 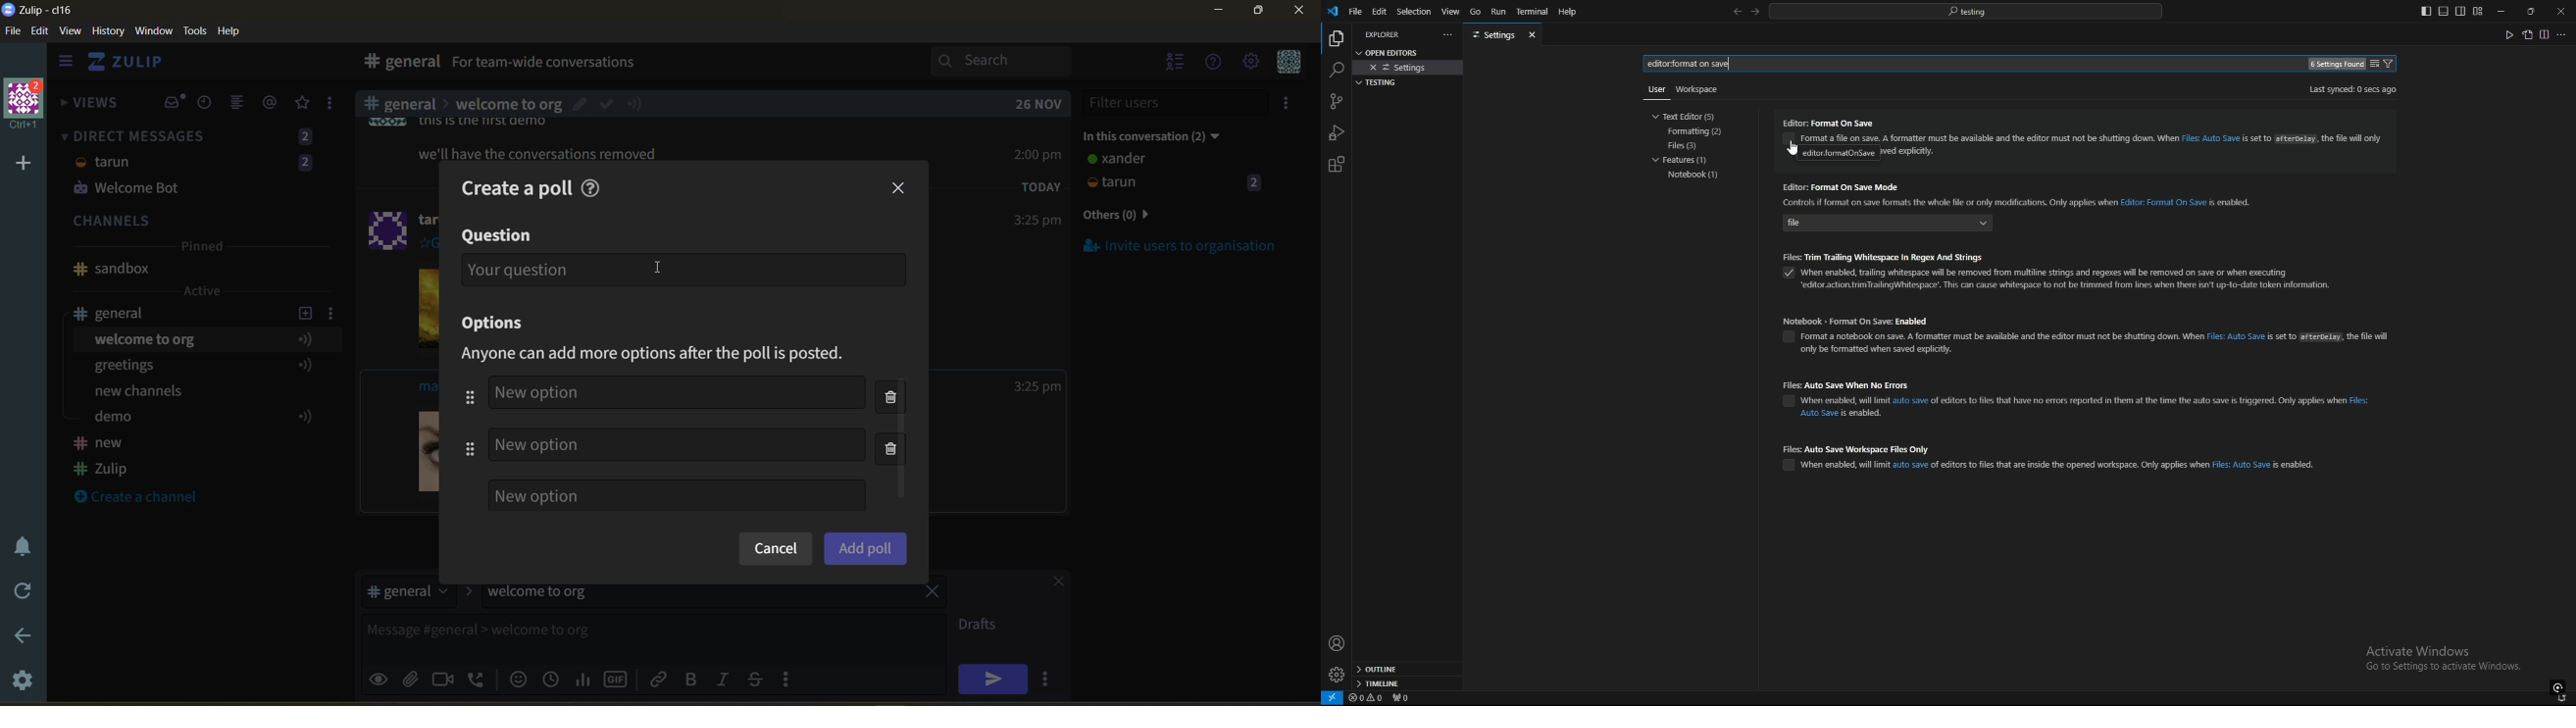 What do you see at coordinates (398, 63) in the screenshot?
I see `inbox` at bounding box center [398, 63].